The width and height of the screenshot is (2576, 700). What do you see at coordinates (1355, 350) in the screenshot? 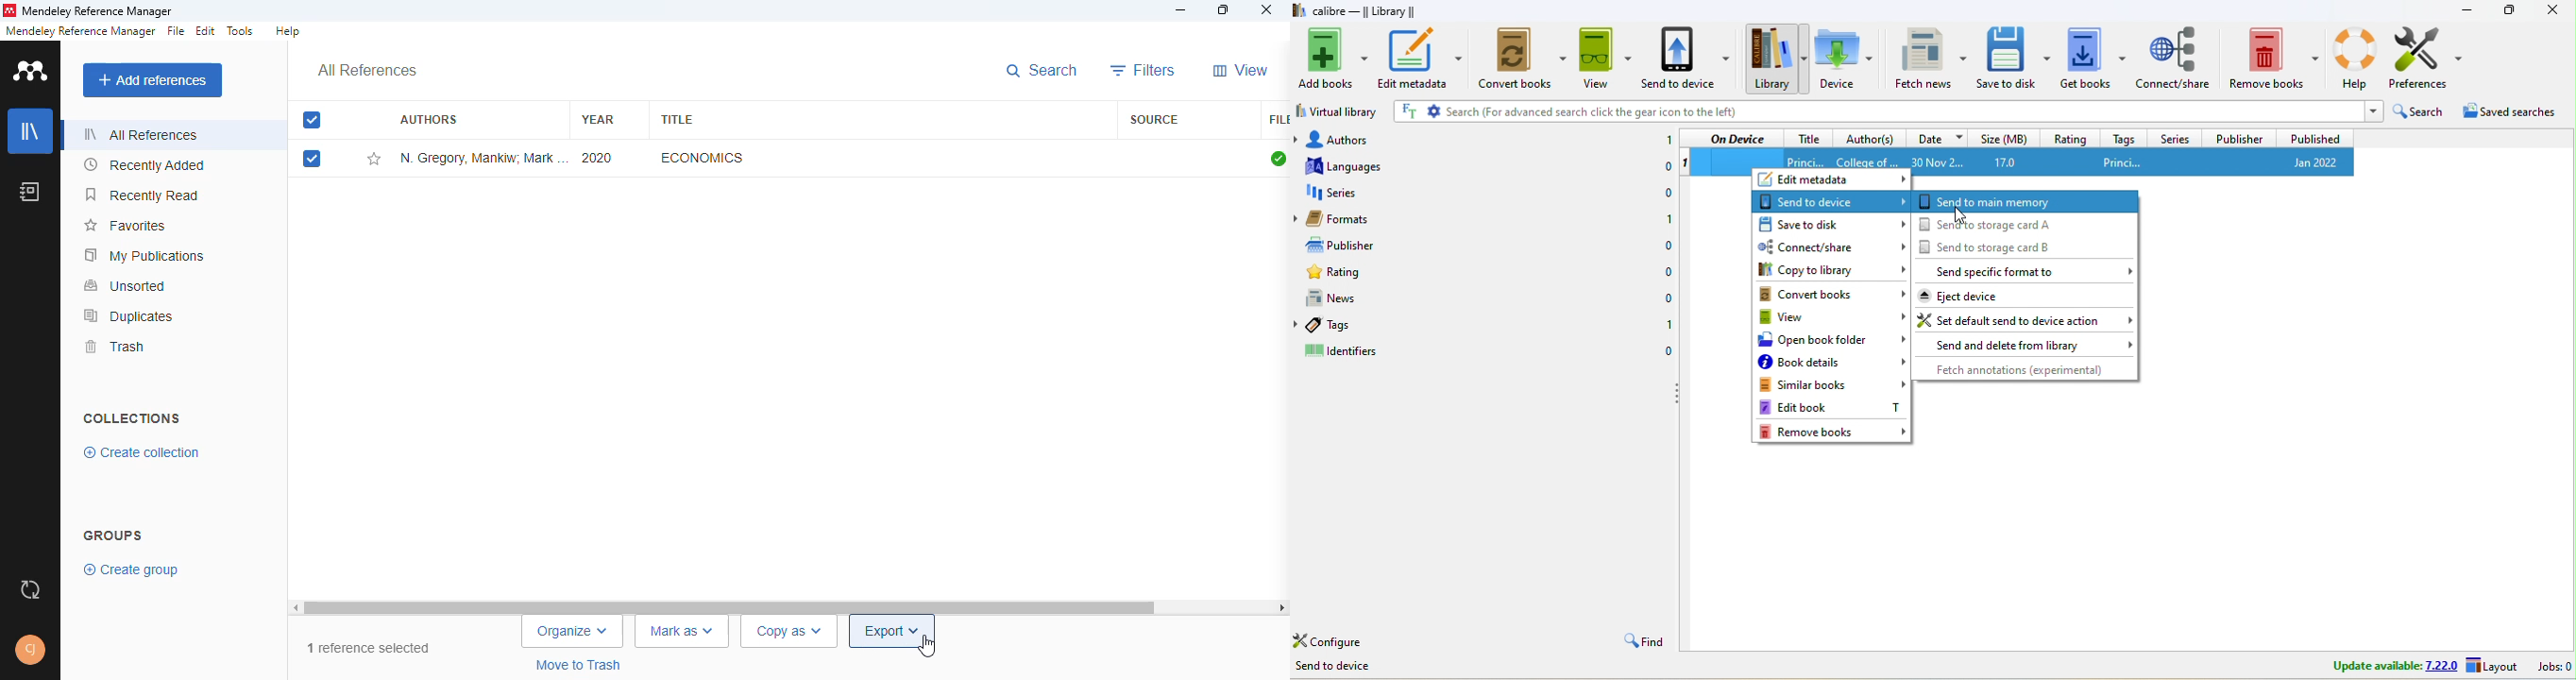
I see `identifiers` at bounding box center [1355, 350].